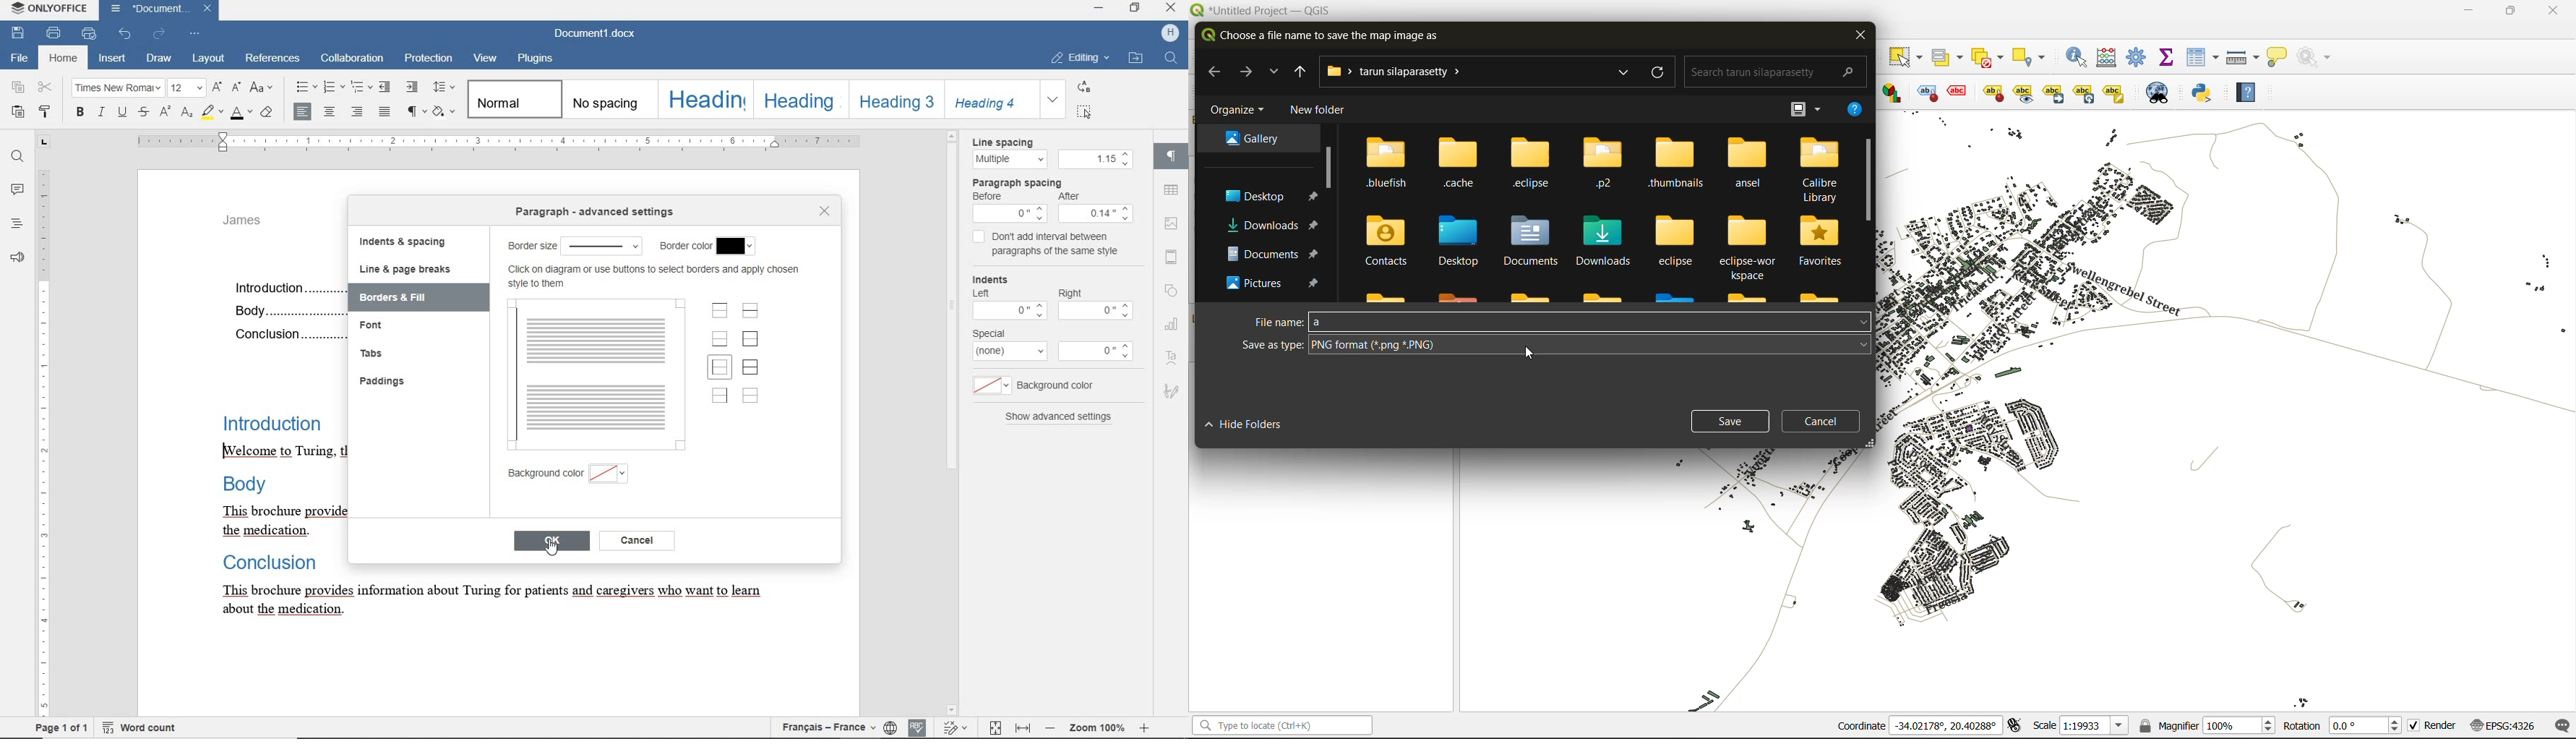 The image size is (2576, 756). I want to click on paragraph - advanced settings, so click(599, 213).